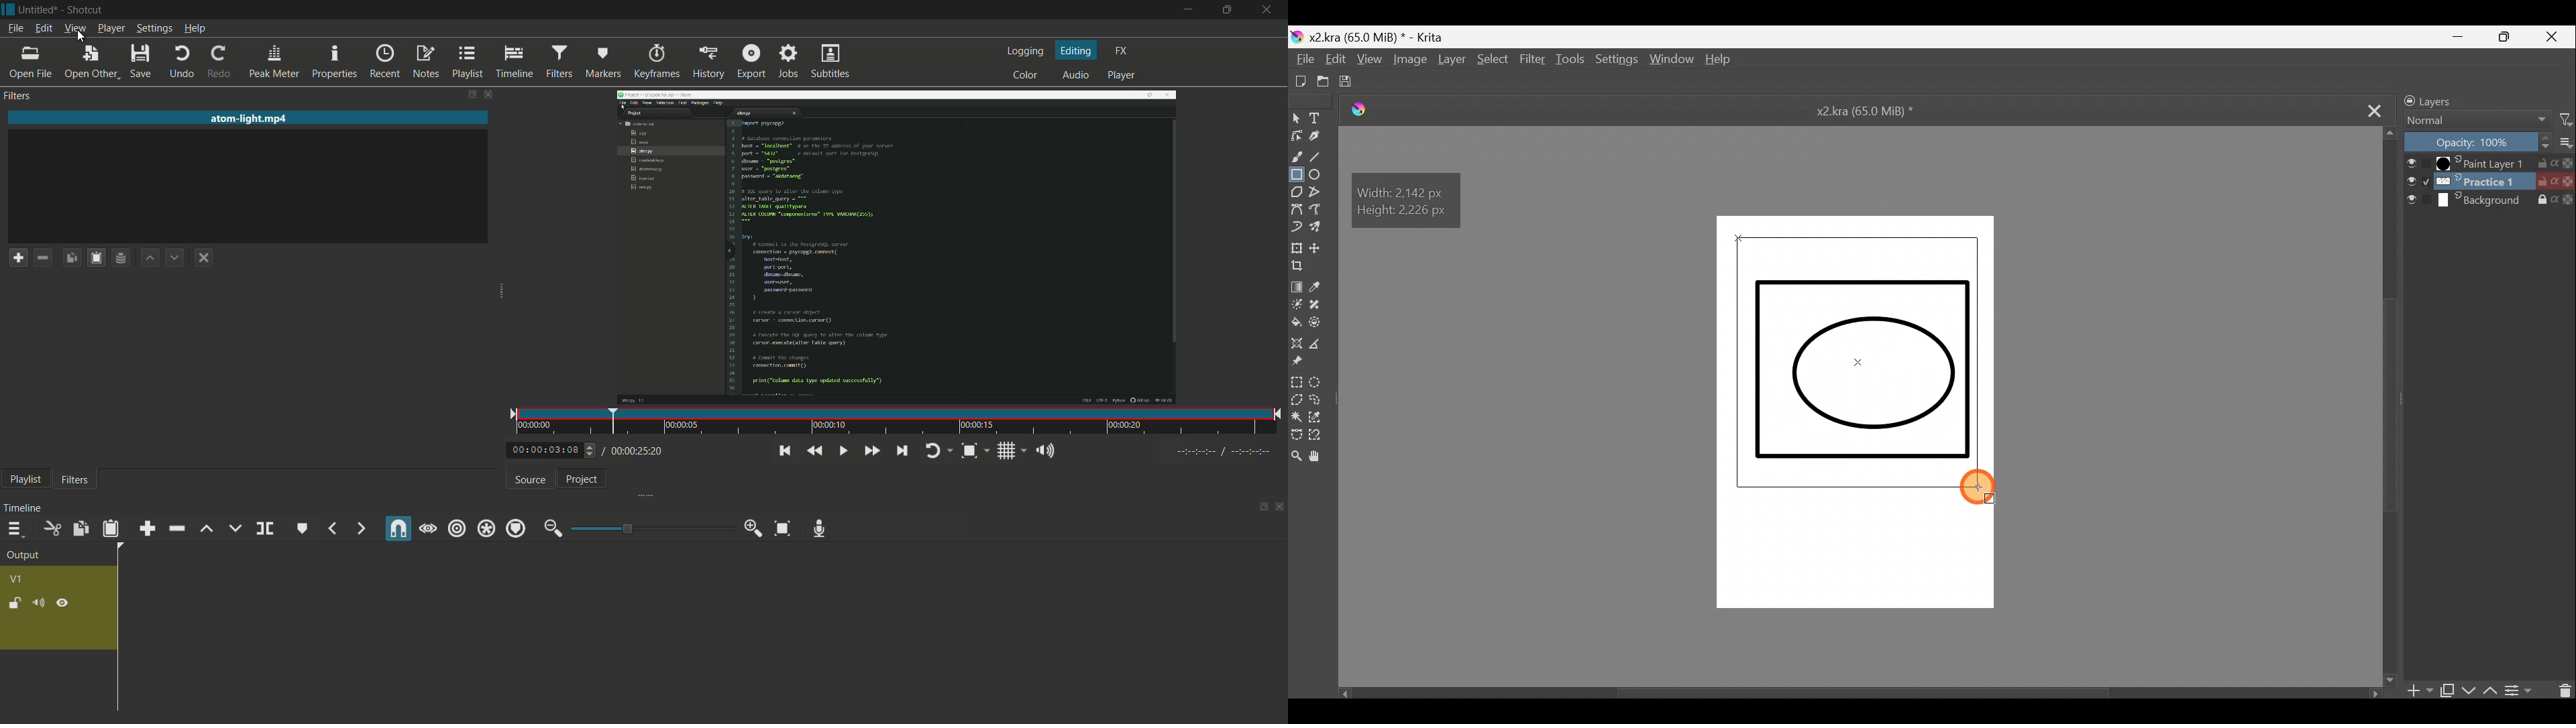 The image size is (2576, 728). Describe the element at coordinates (1120, 75) in the screenshot. I see `player` at that location.